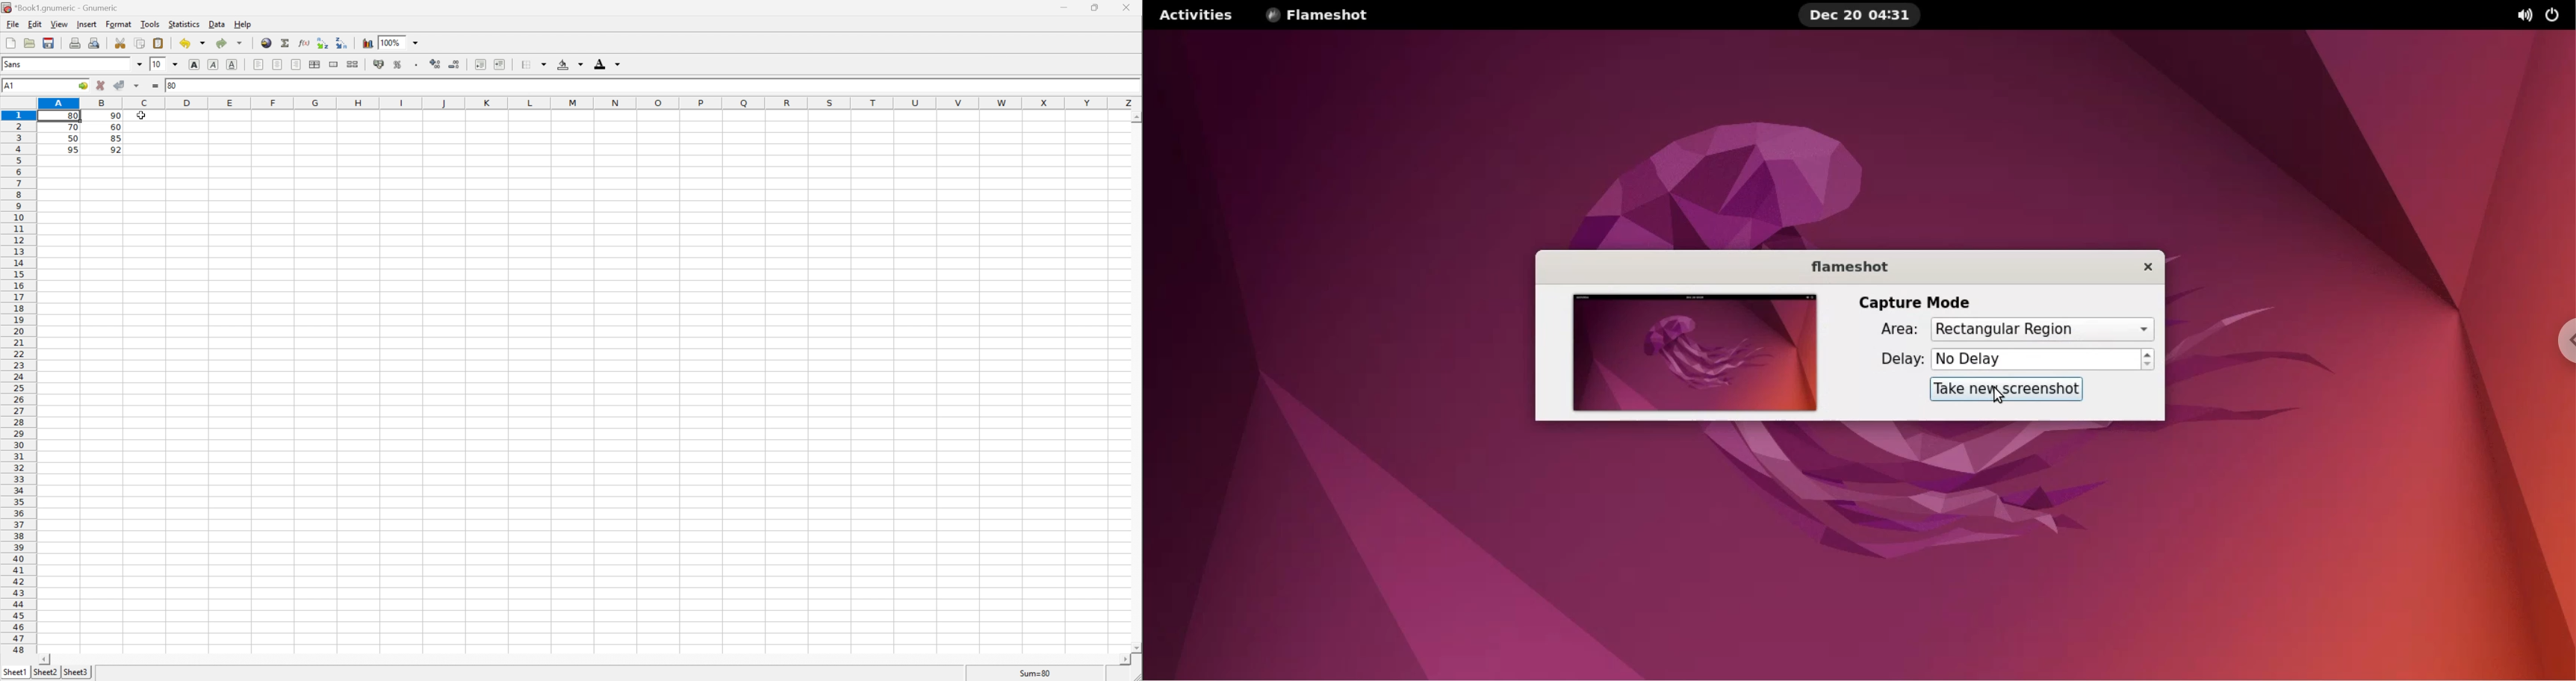 The image size is (2576, 700). What do you see at coordinates (10, 41) in the screenshot?
I see `Create a new workbook` at bounding box center [10, 41].